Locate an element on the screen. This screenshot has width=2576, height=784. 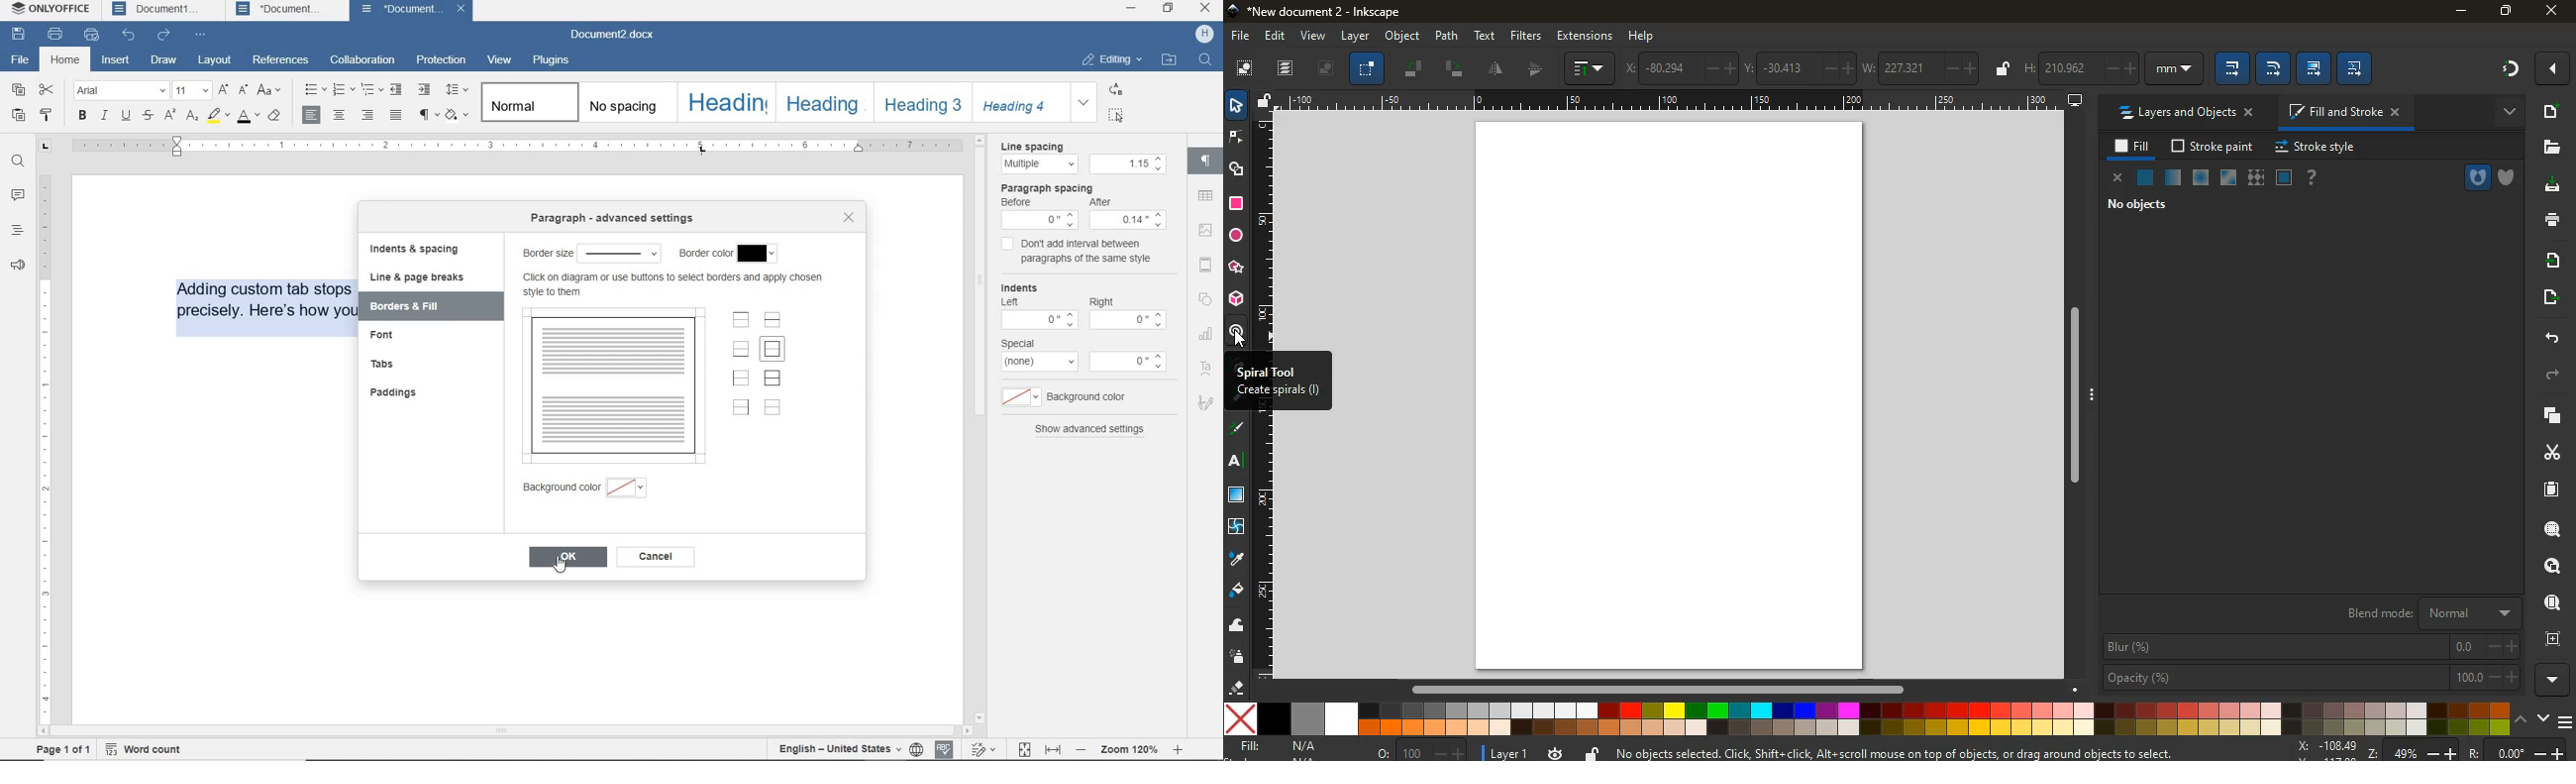
time is located at coordinates (1556, 751).